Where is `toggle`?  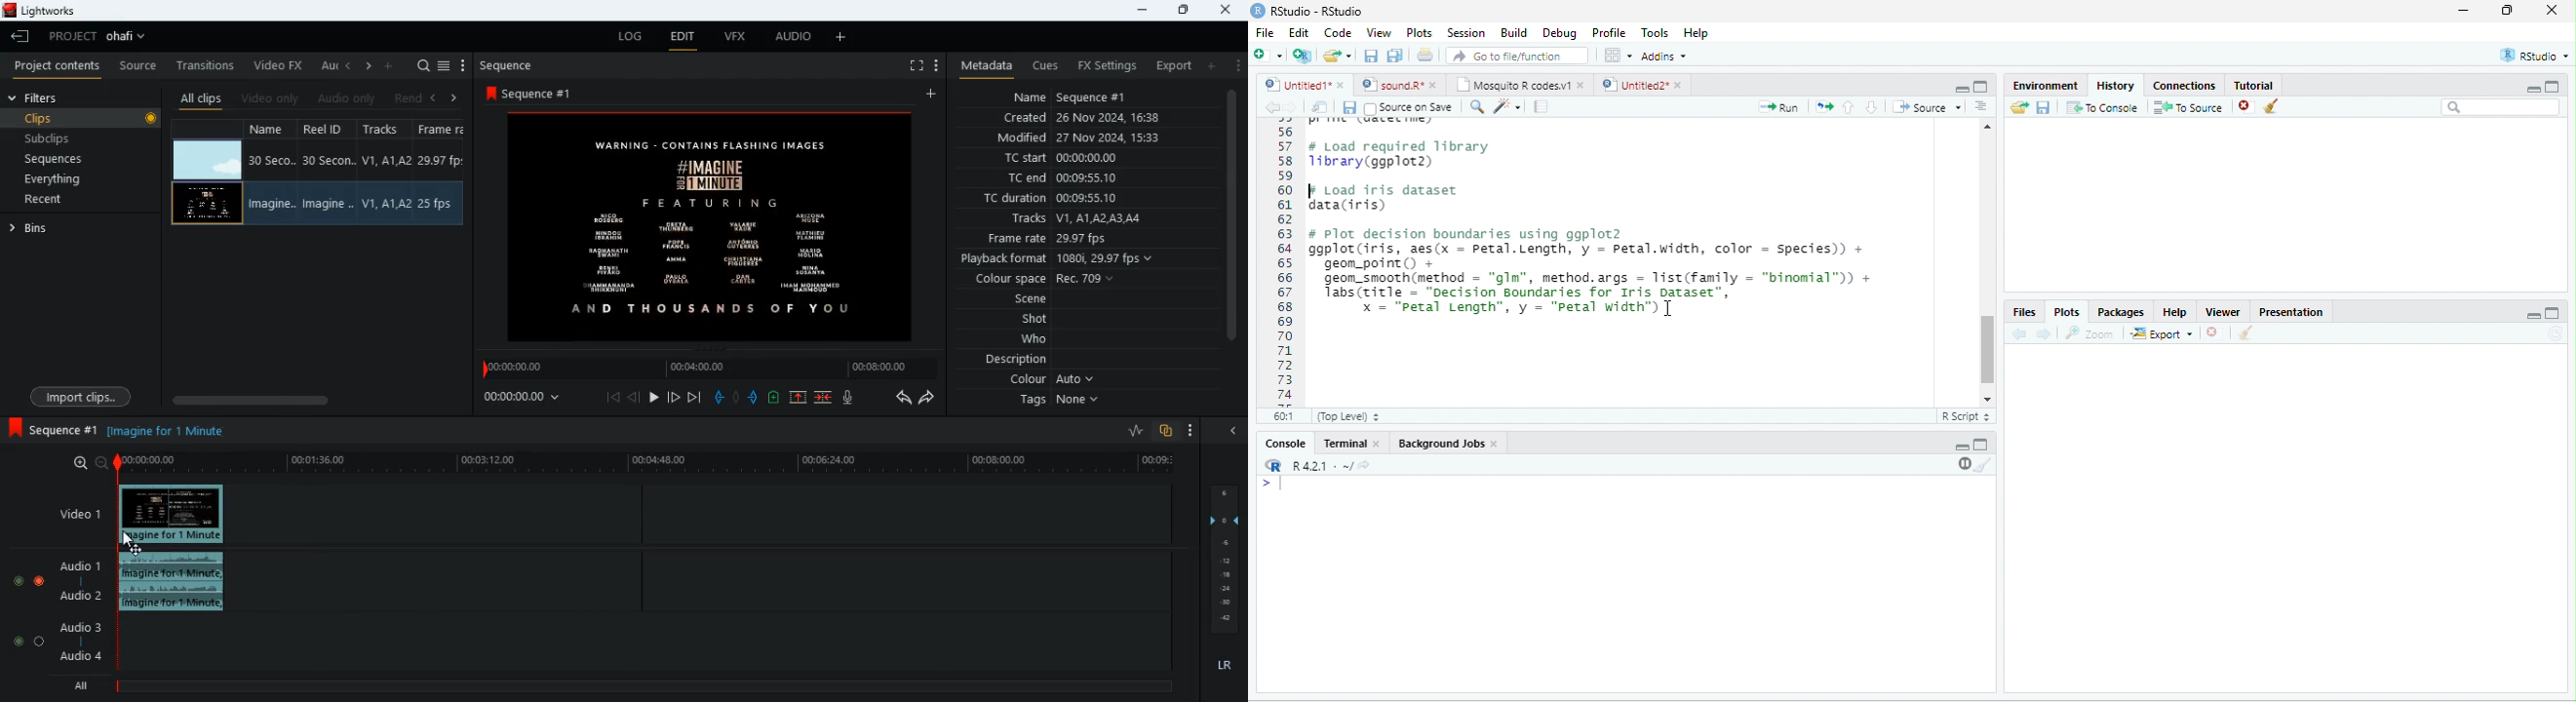 toggle is located at coordinates (18, 582).